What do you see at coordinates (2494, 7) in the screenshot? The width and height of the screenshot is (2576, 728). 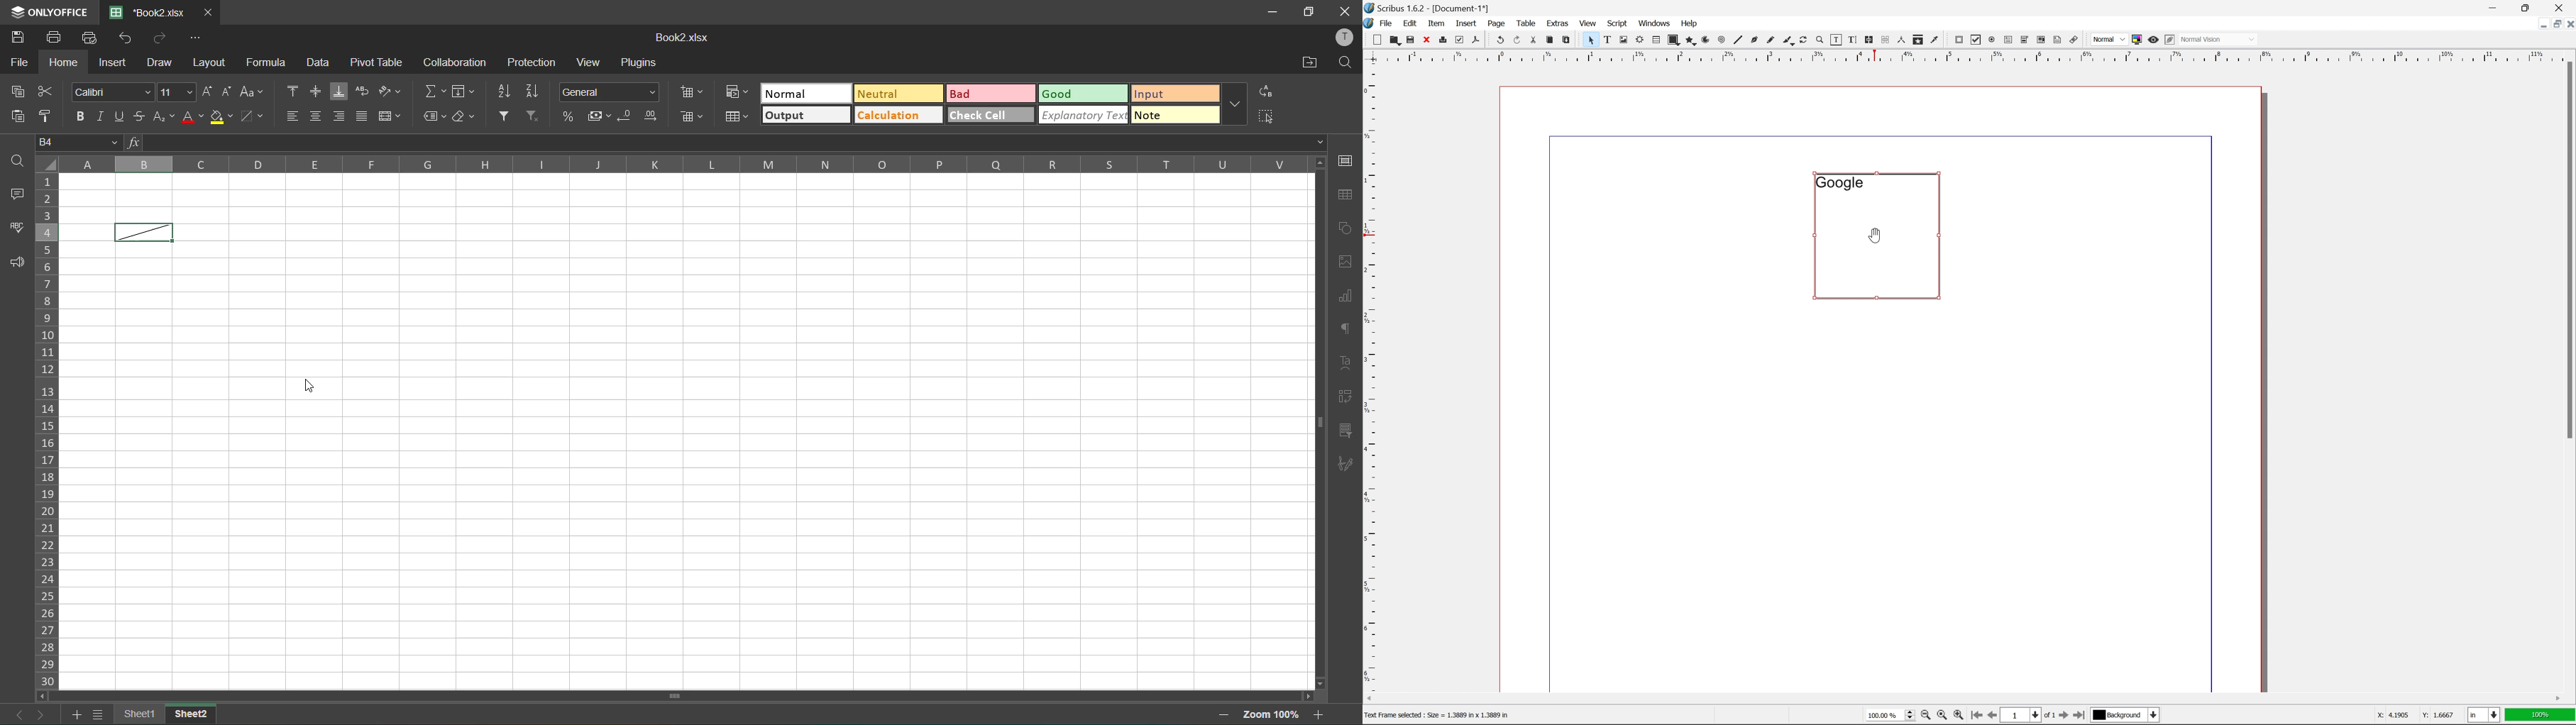 I see `minimize` at bounding box center [2494, 7].